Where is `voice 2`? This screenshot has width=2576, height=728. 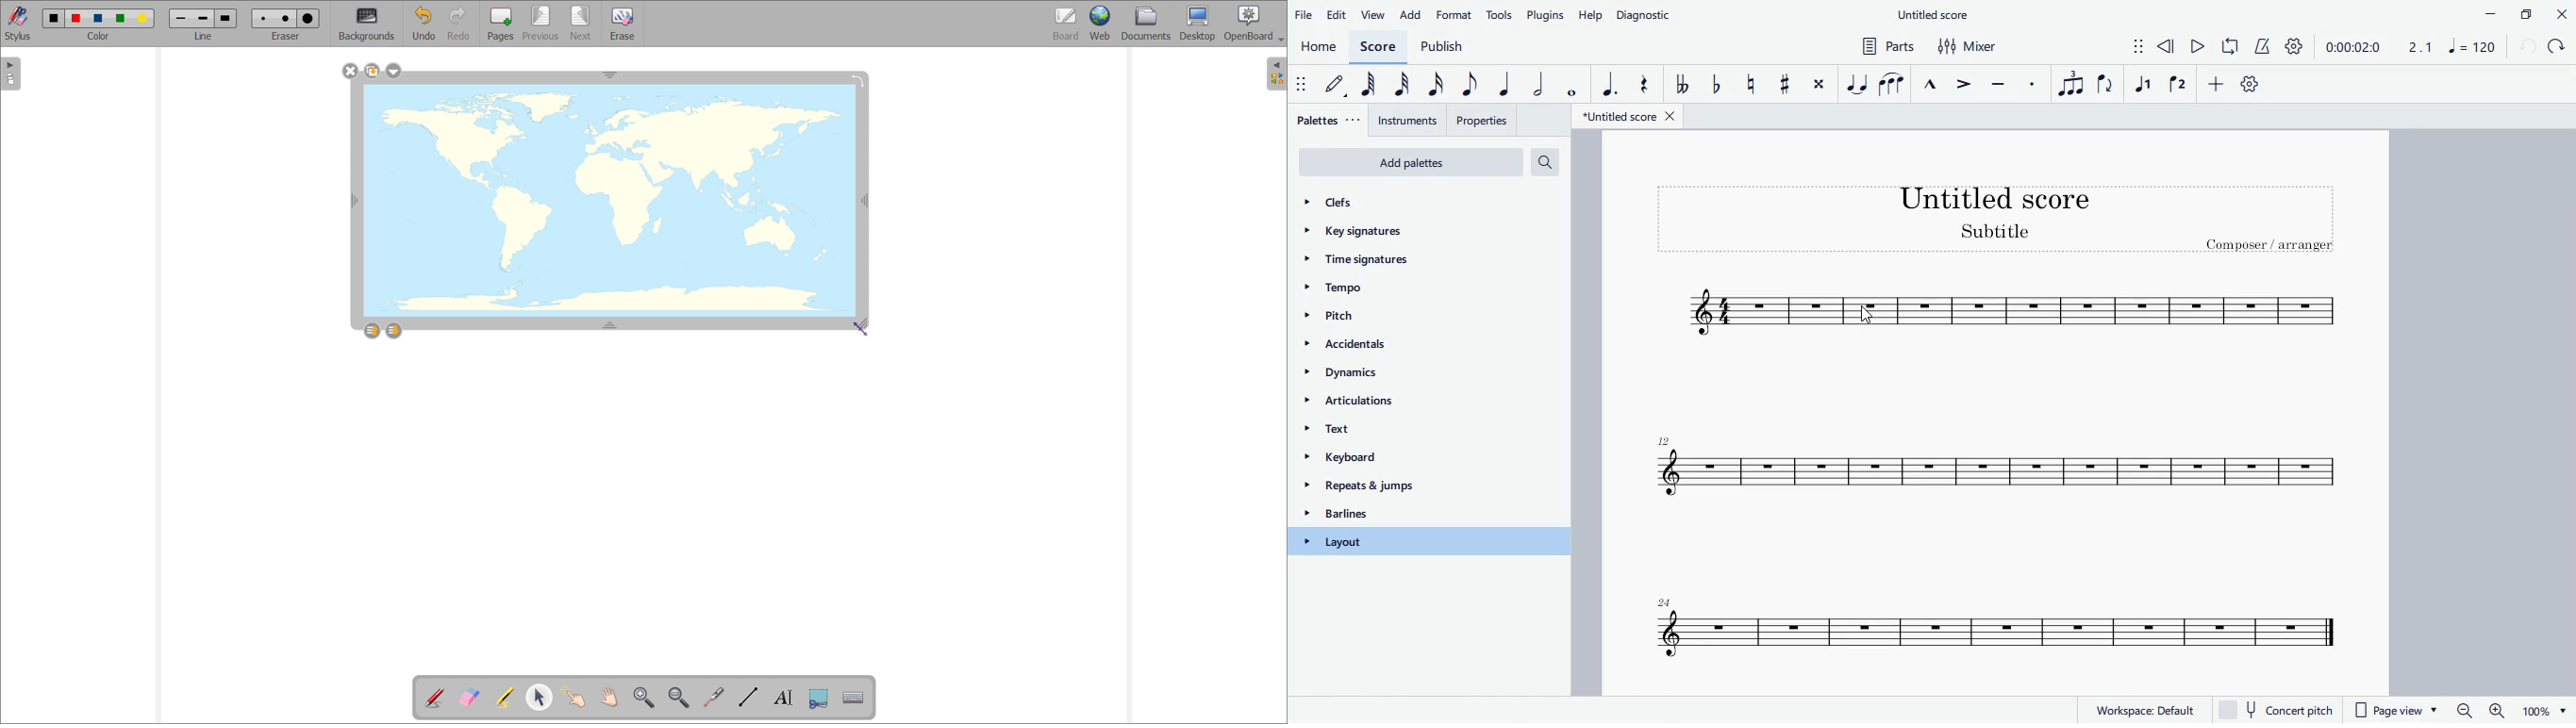
voice 2 is located at coordinates (2177, 86).